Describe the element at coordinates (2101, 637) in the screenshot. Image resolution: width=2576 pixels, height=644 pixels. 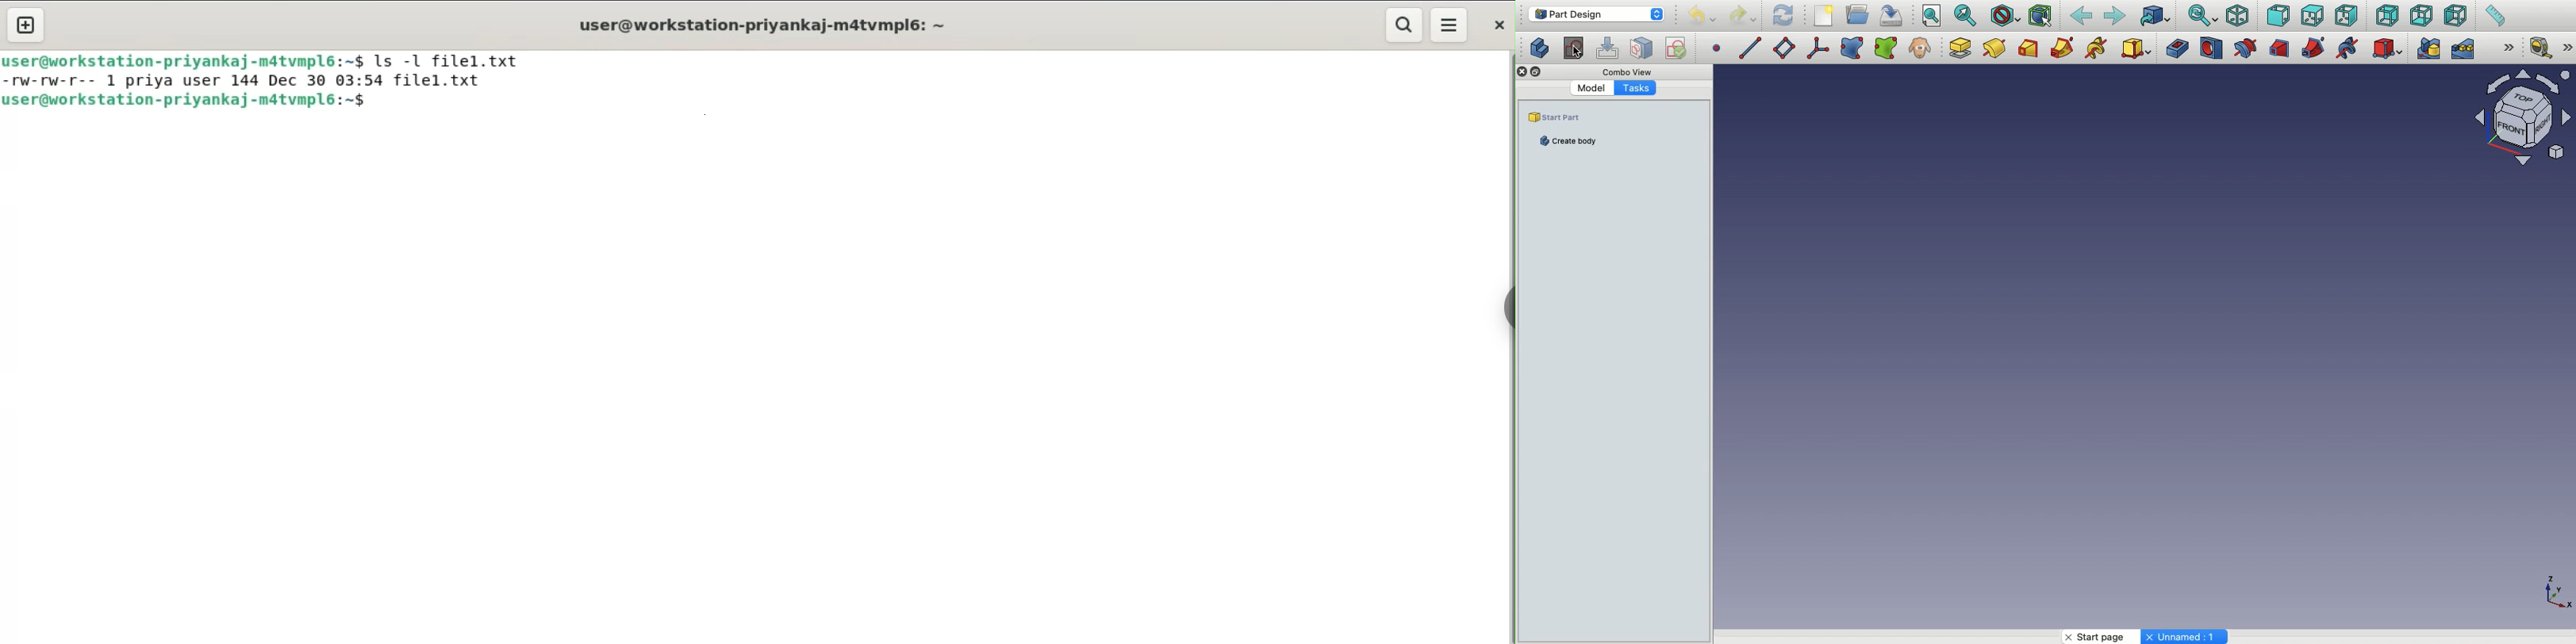
I see `Start page` at that location.